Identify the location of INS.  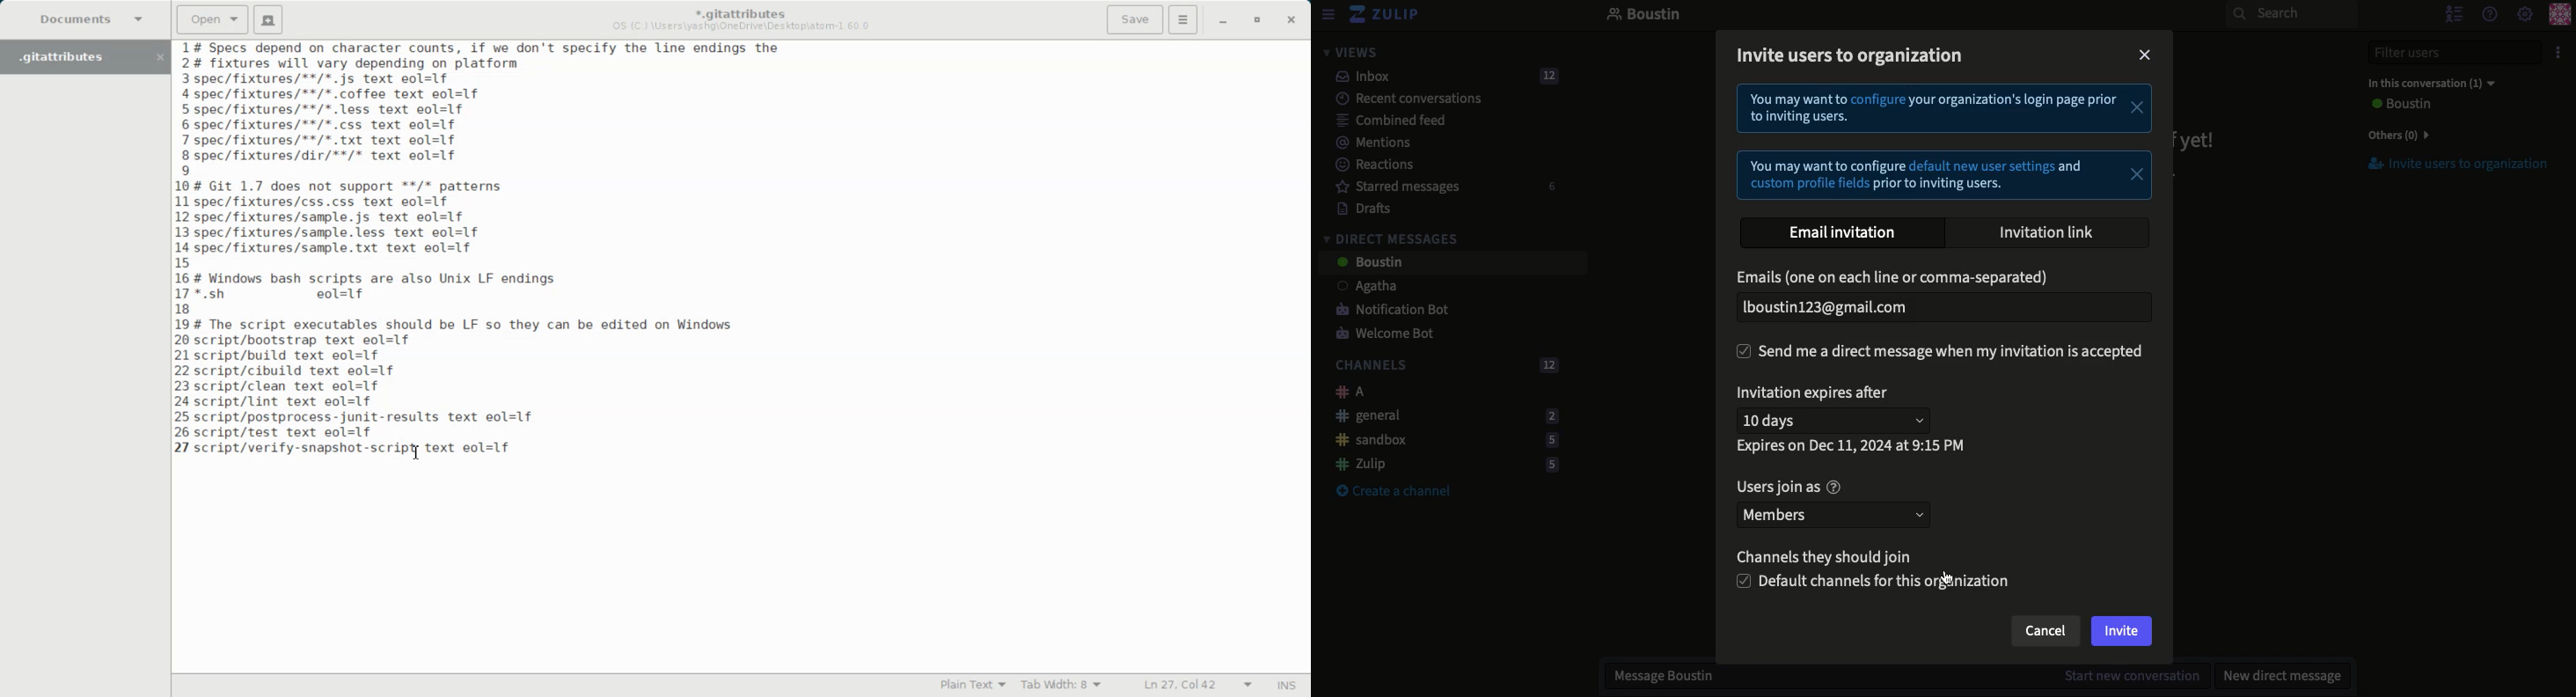
(1287, 685).